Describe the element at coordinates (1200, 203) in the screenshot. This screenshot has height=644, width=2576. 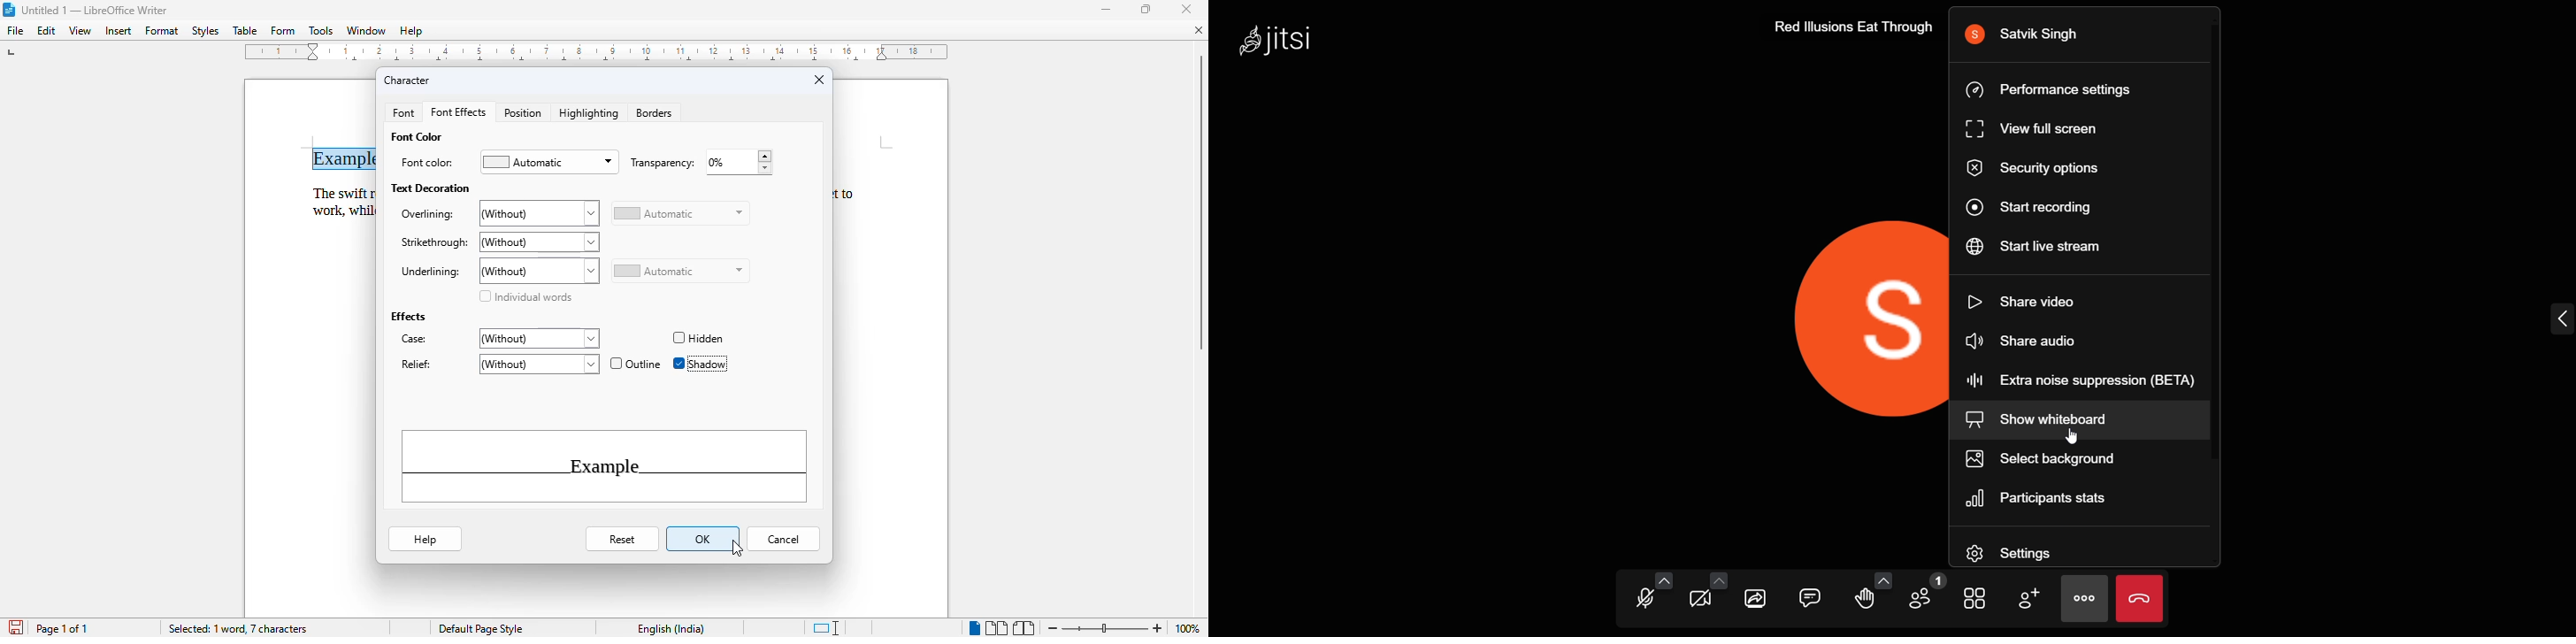
I see `Vertical scroll bar` at that location.